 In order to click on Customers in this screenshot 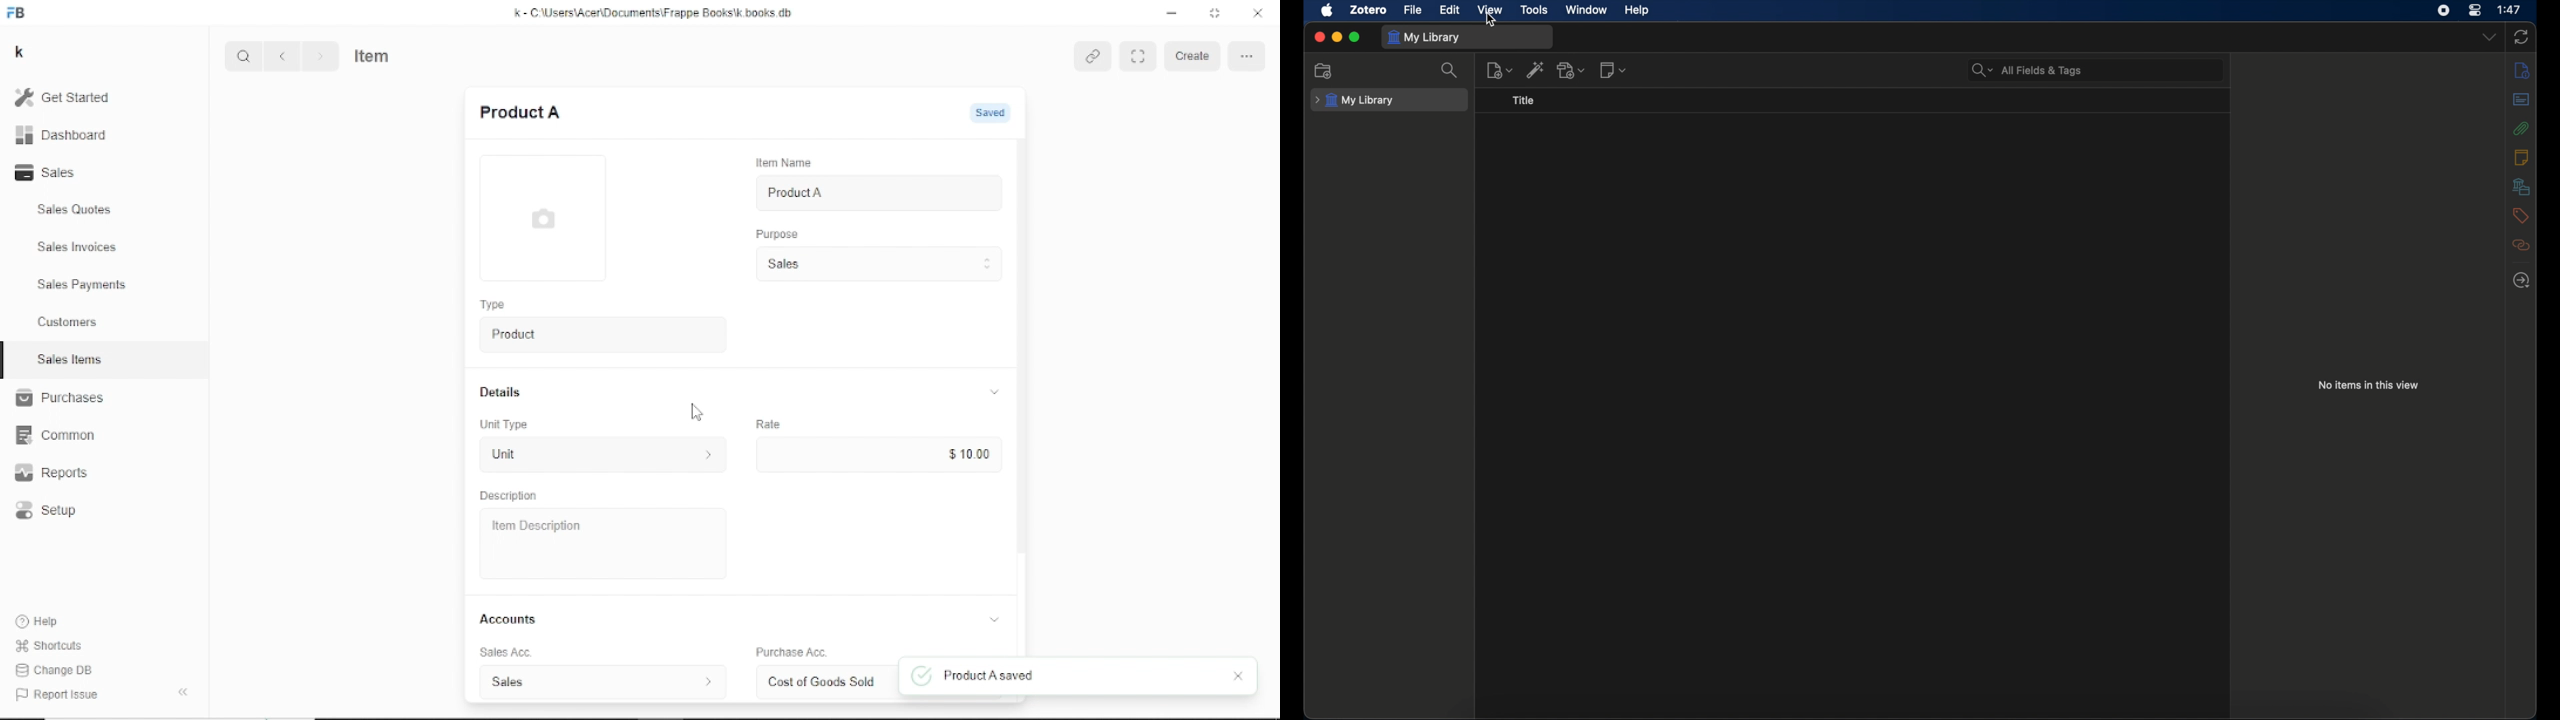, I will do `click(69, 321)`.